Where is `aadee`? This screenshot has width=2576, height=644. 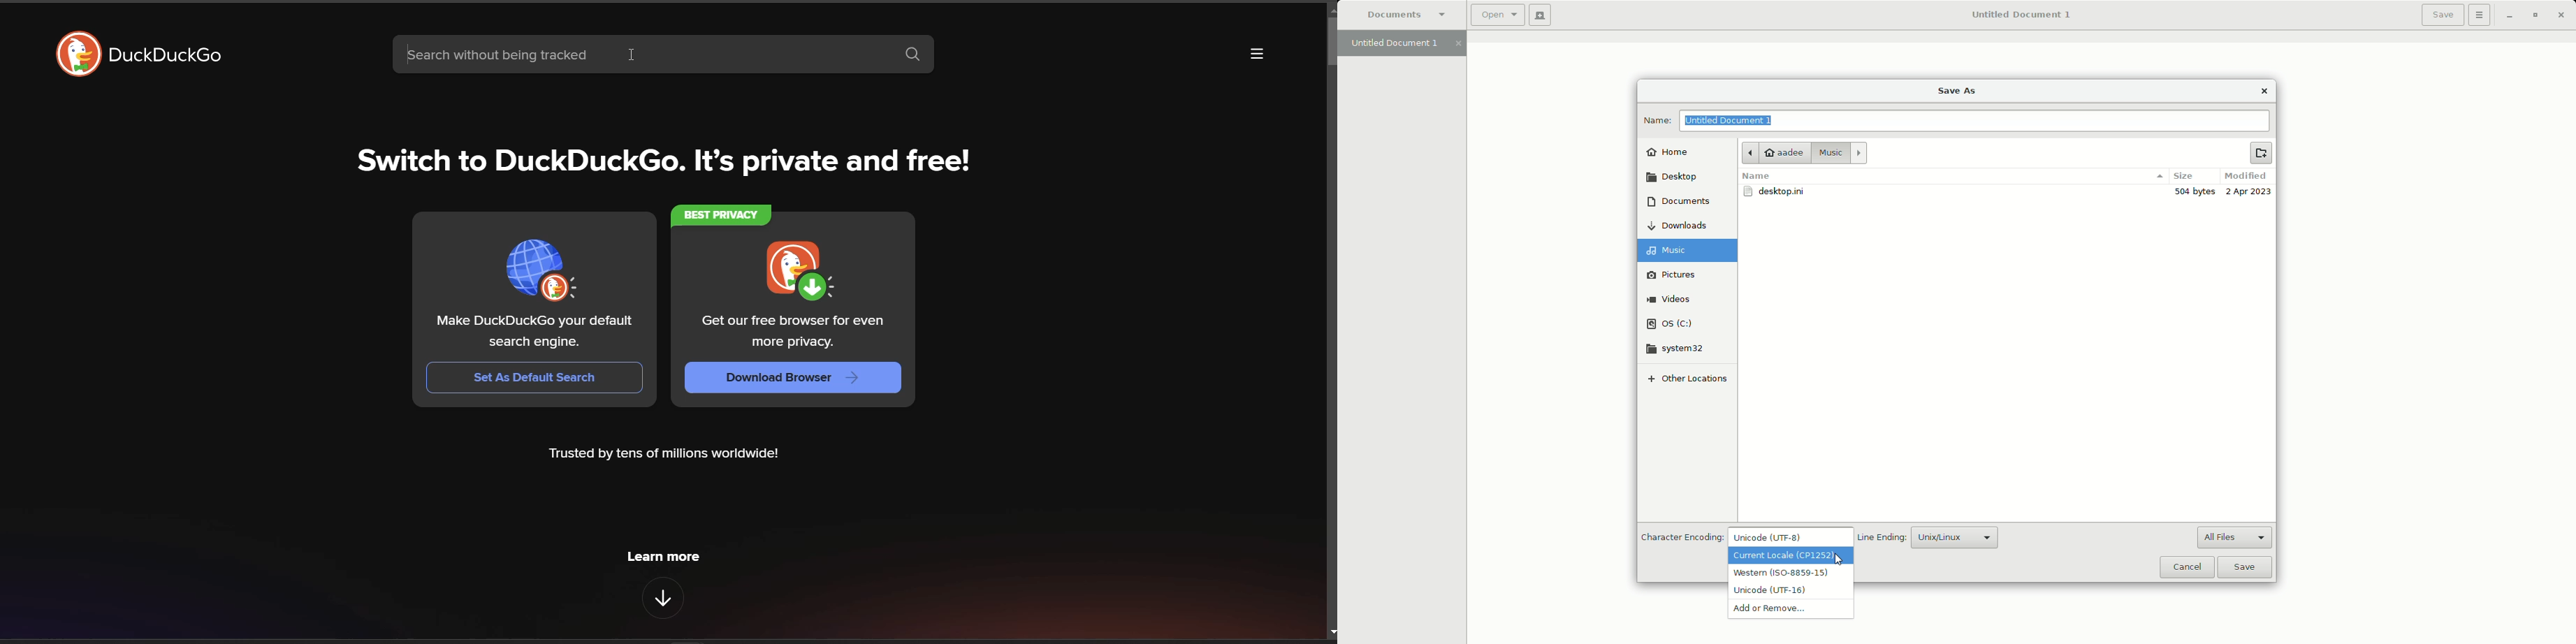
aadee is located at coordinates (1776, 152).